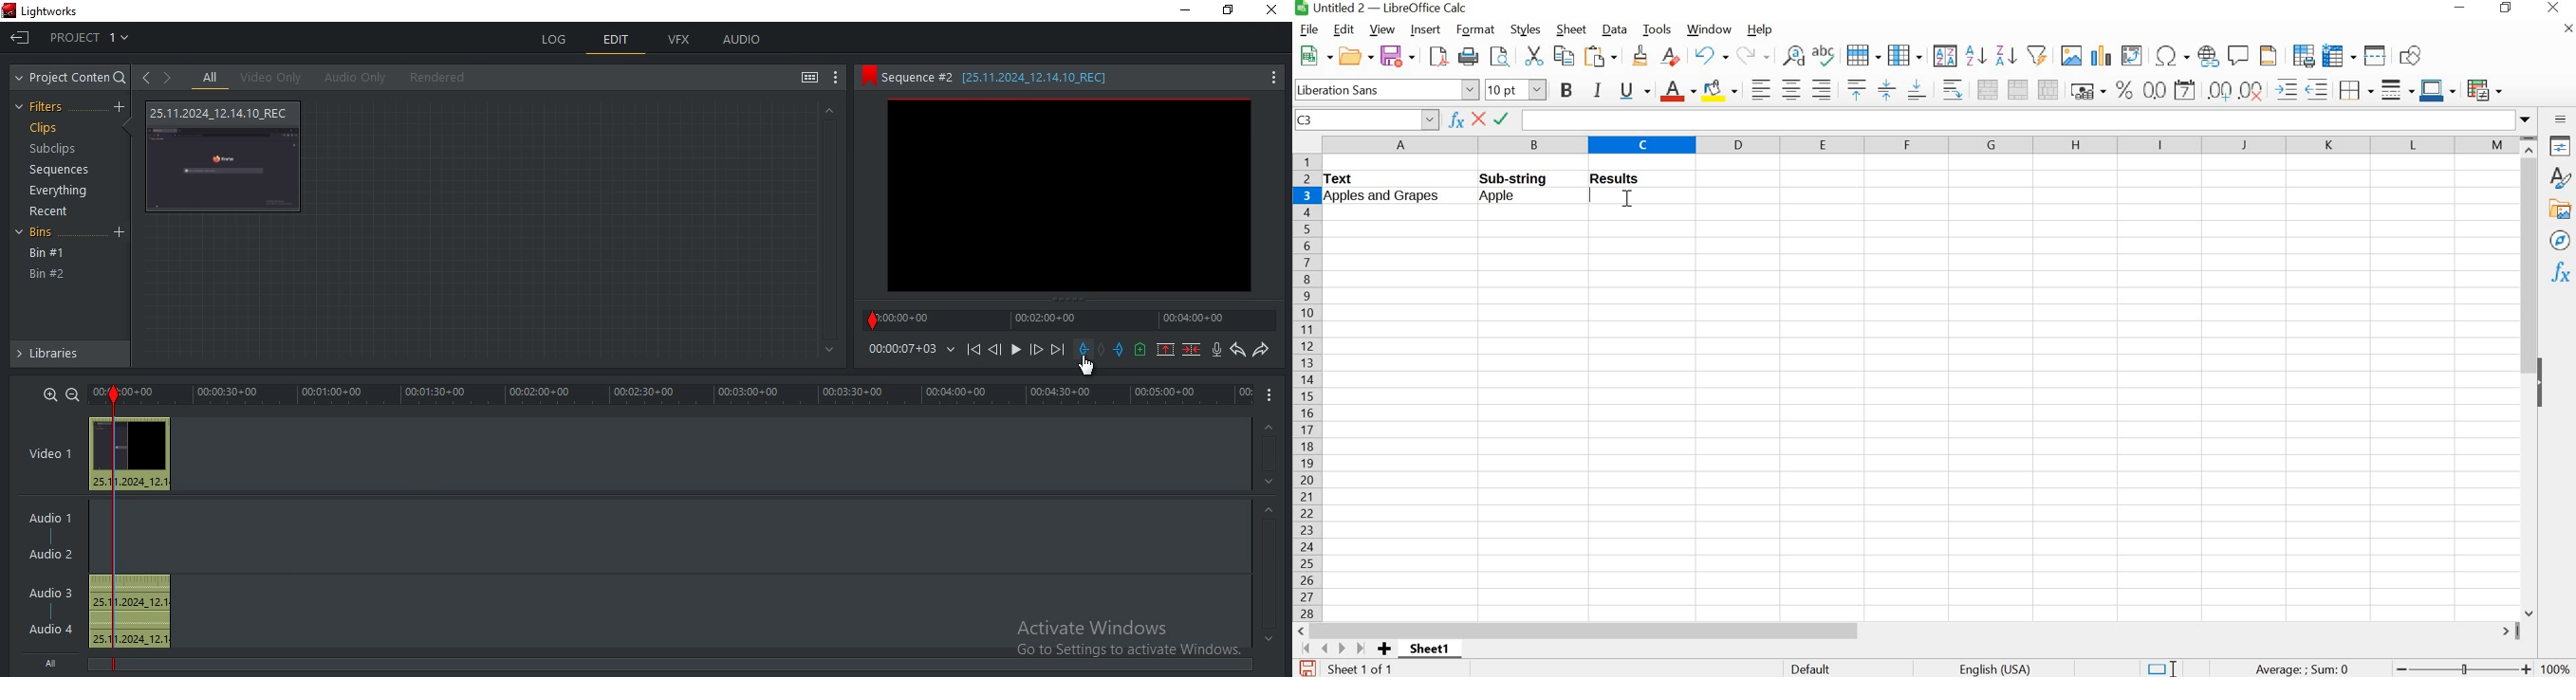 The width and height of the screenshot is (2576, 700). What do you see at coordinates (2438, 90) in the screenshot?
I see `border color` at bounding box center [2438, 90].